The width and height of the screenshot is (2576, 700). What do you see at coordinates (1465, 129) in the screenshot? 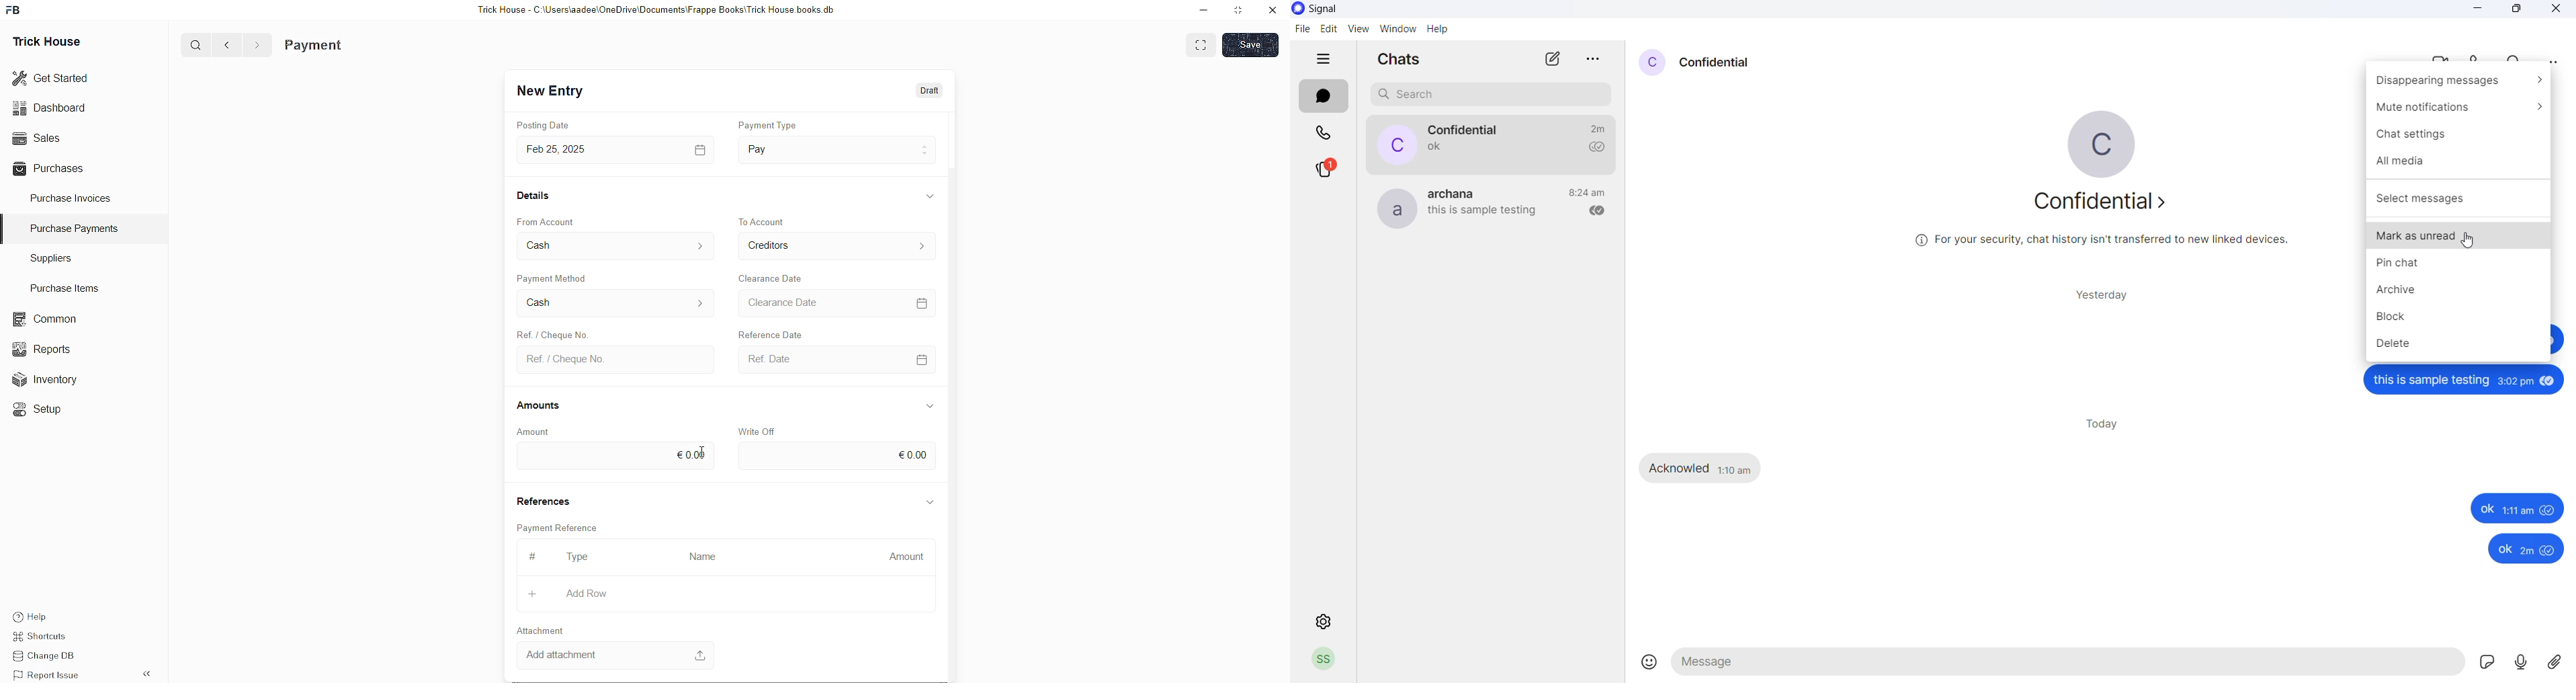
I see `contact name` at bounding box center [1465, 129].